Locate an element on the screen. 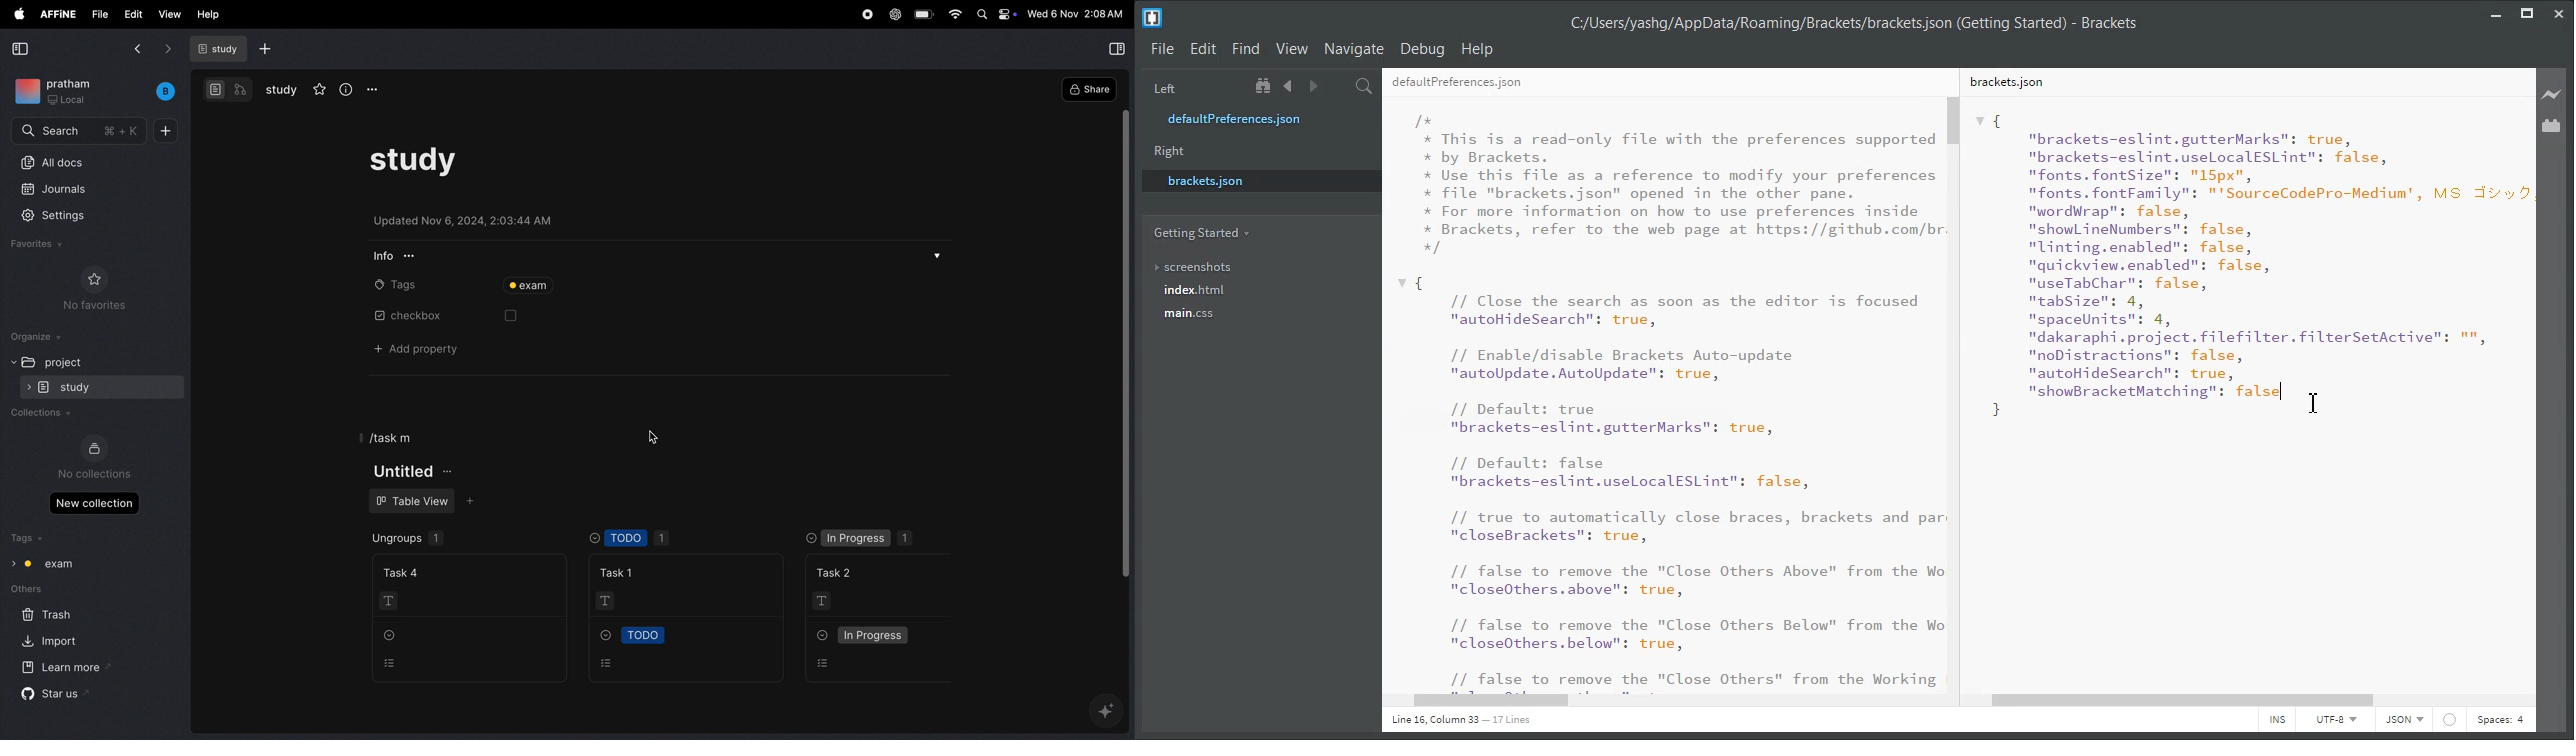  Minimize is located at coordinates (2496, 11).